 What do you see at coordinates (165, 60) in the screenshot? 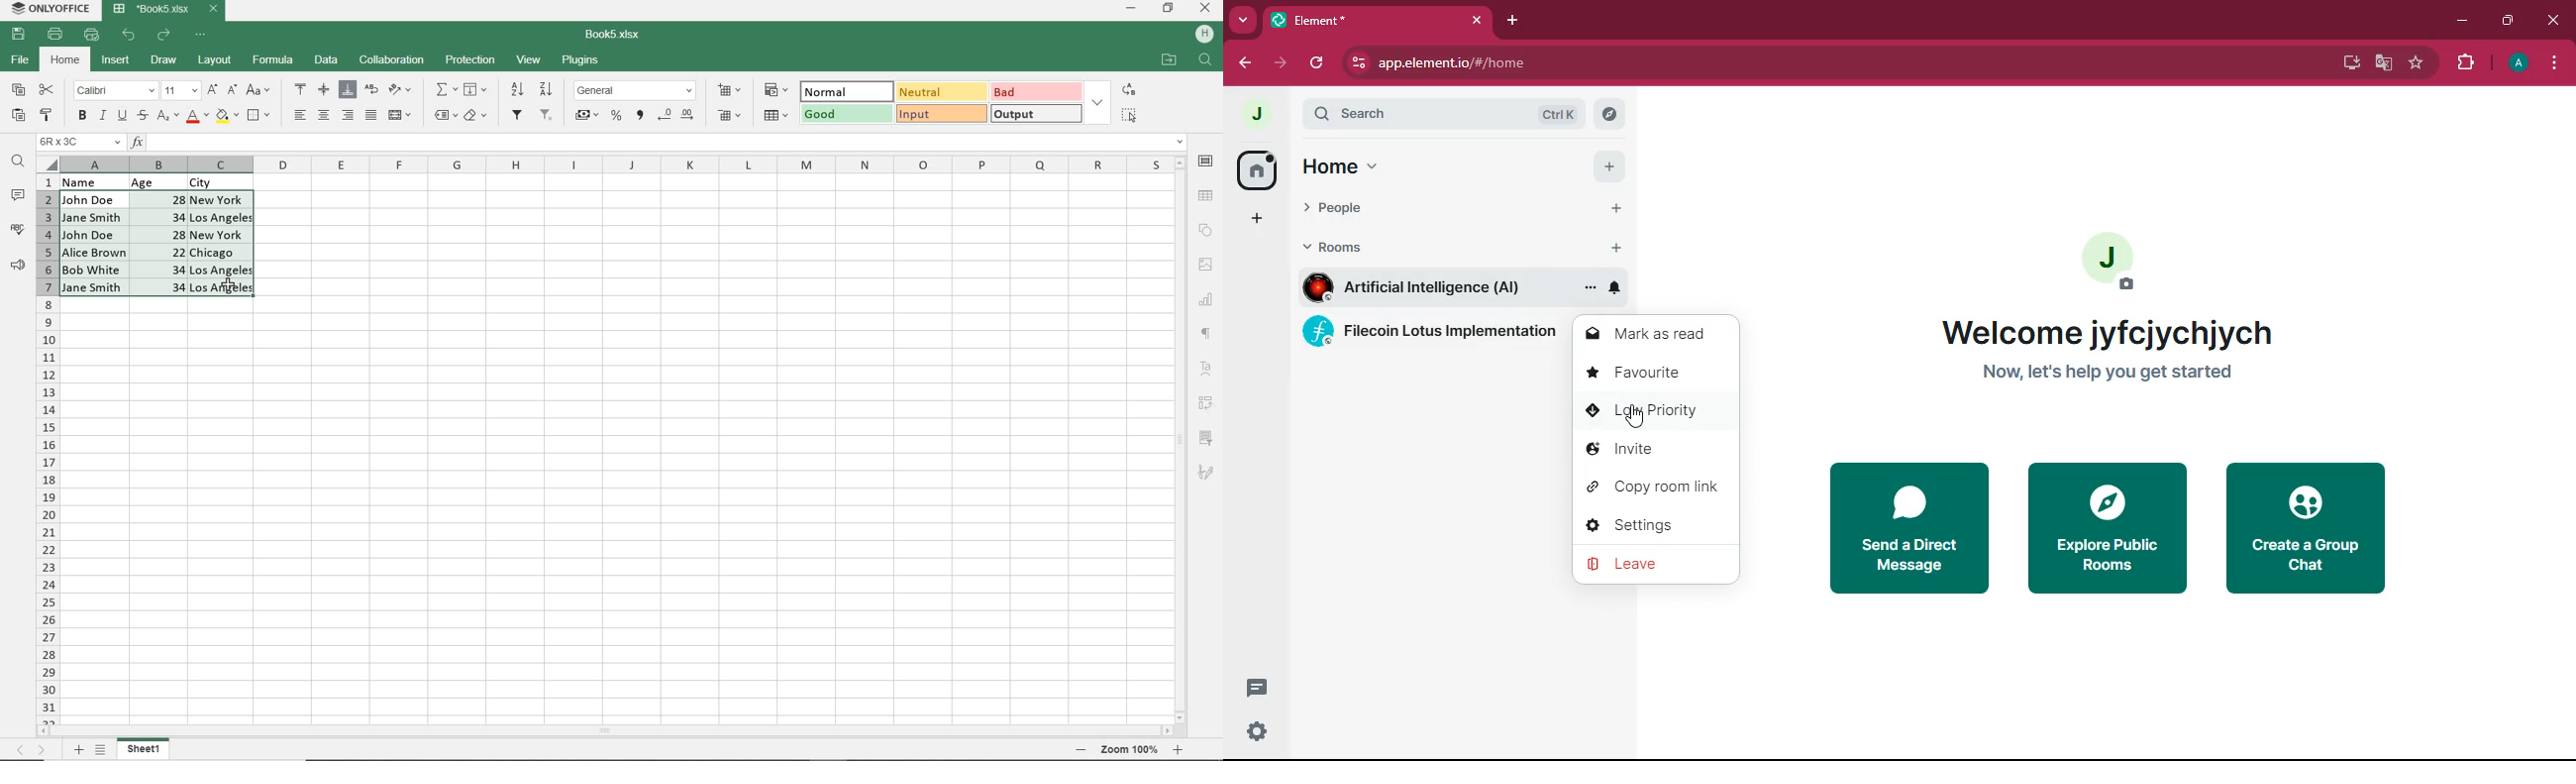
I see `DRAW` at bounding box center [165, 60].